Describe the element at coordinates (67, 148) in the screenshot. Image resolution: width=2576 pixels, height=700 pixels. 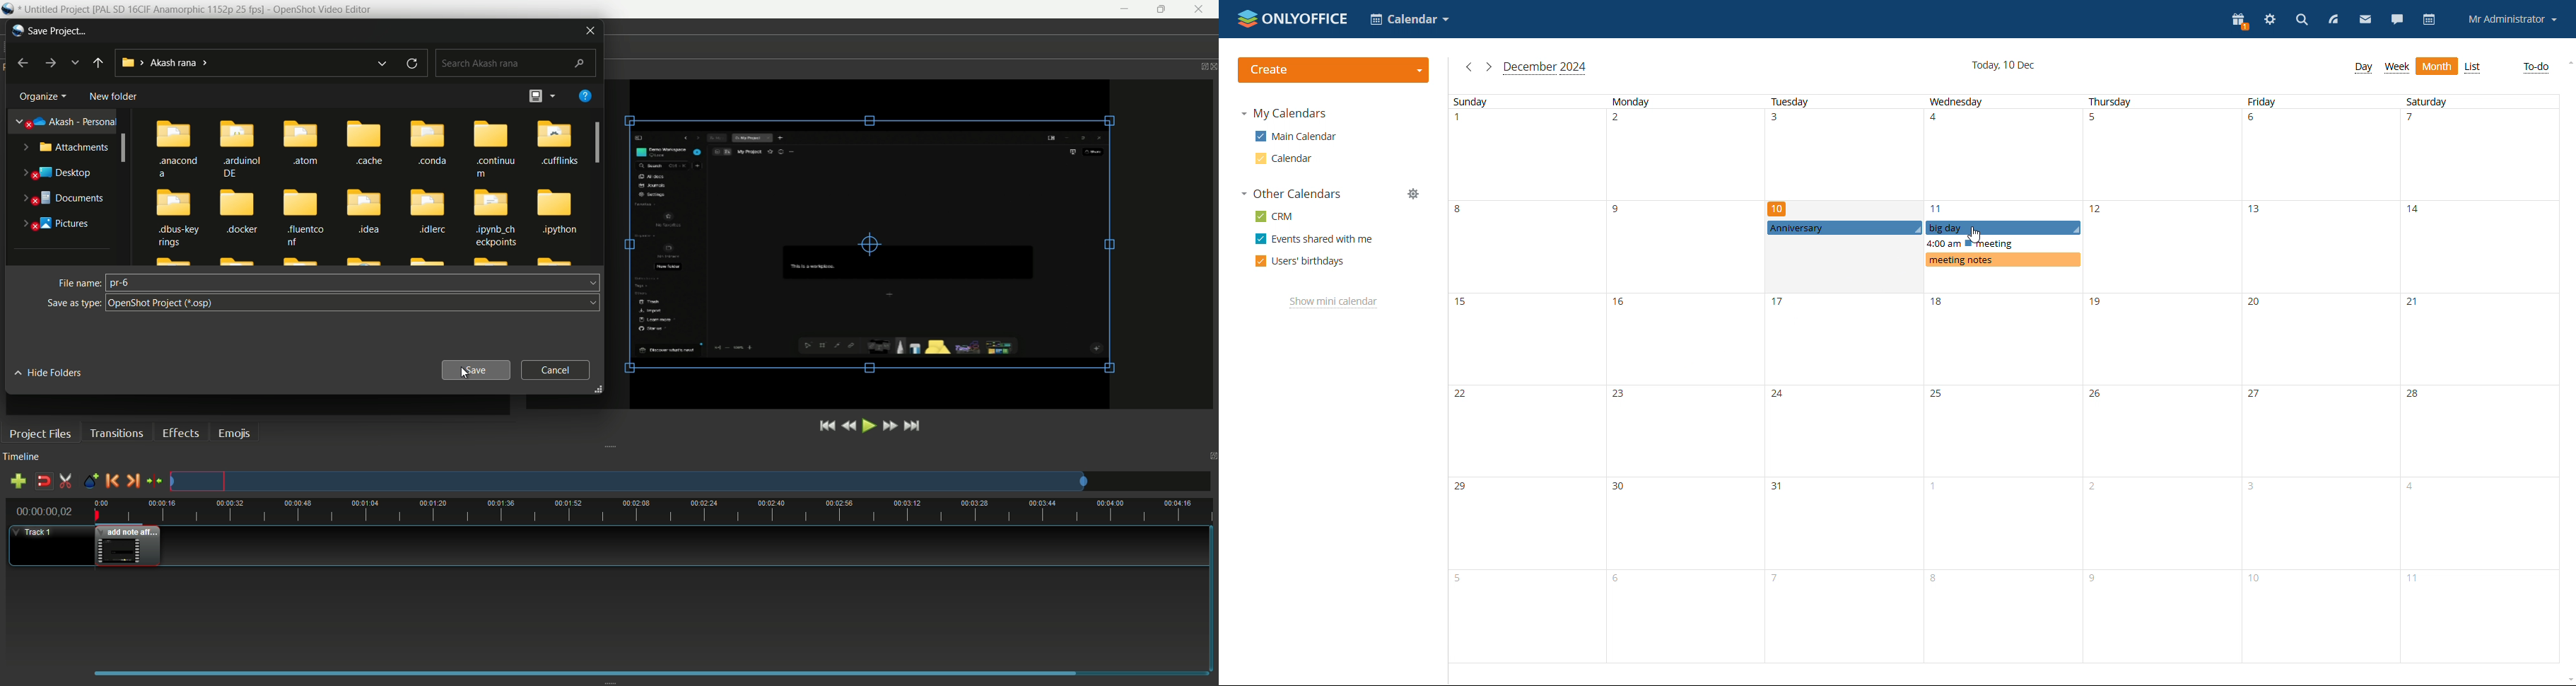
I see `attachments` at that location.